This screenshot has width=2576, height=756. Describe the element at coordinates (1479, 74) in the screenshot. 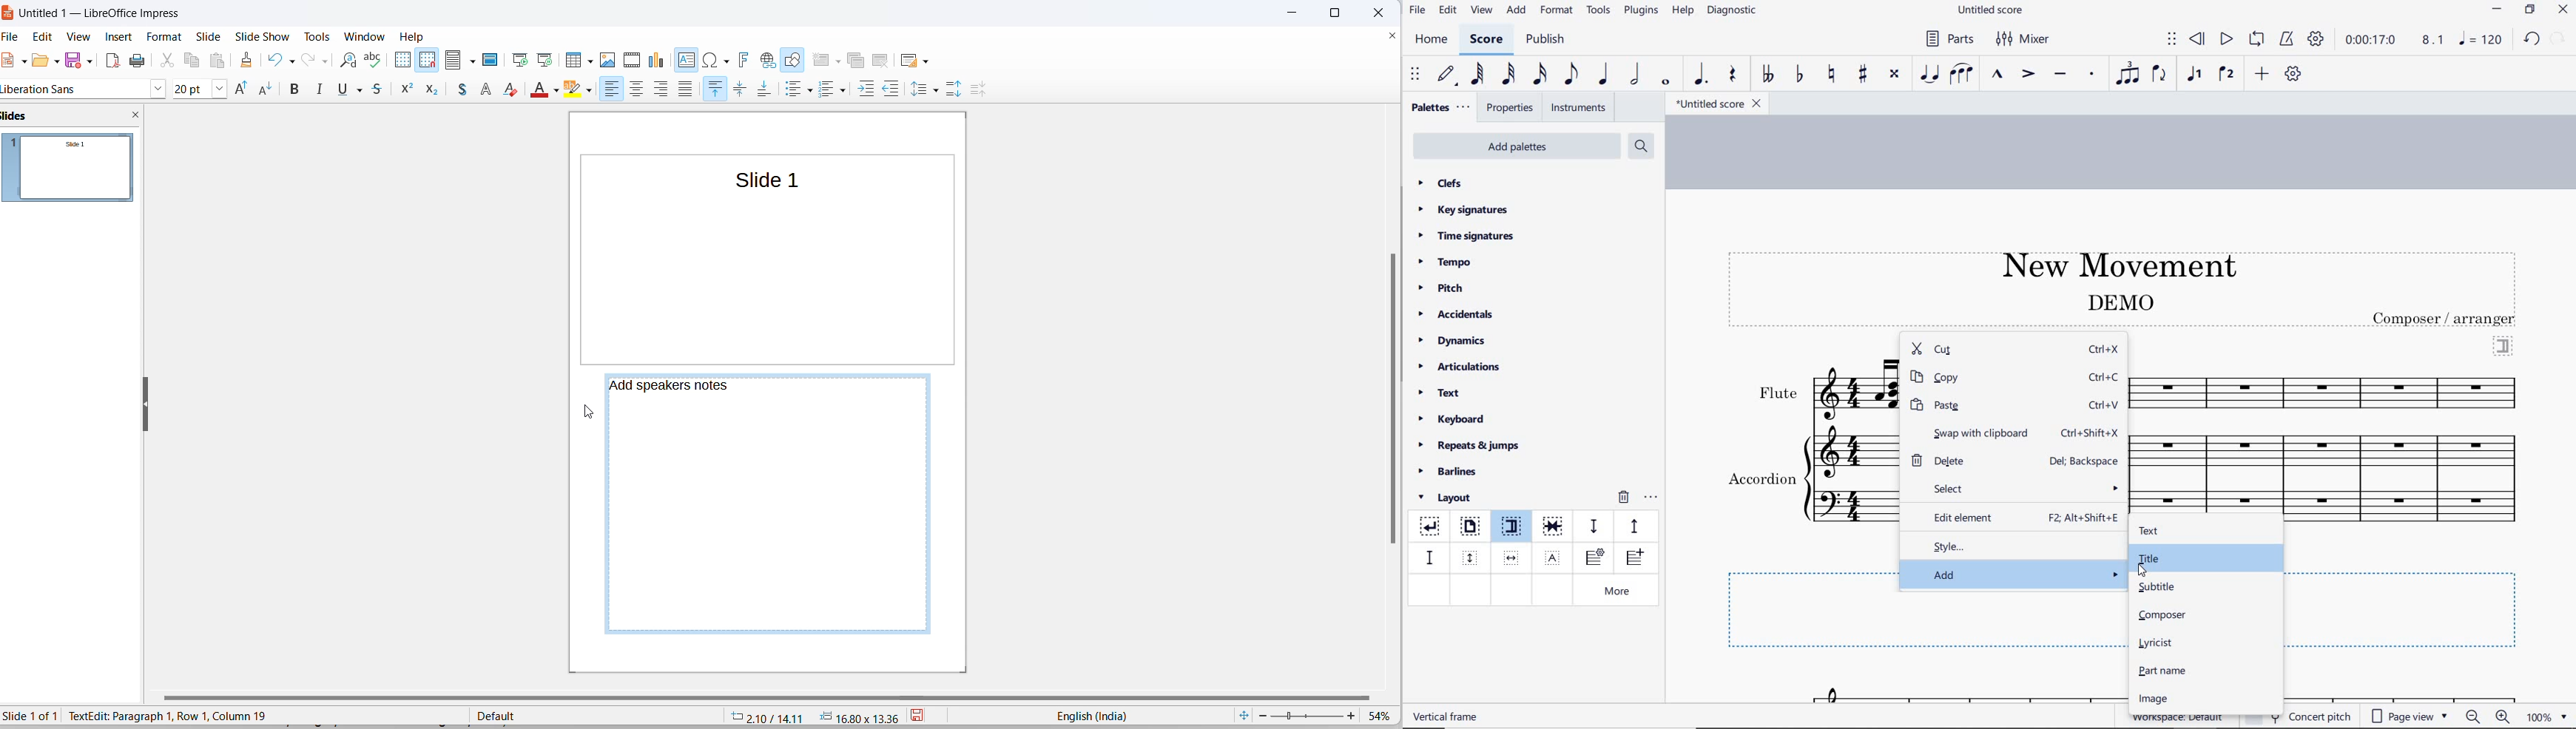

I see `64th note` at that location.